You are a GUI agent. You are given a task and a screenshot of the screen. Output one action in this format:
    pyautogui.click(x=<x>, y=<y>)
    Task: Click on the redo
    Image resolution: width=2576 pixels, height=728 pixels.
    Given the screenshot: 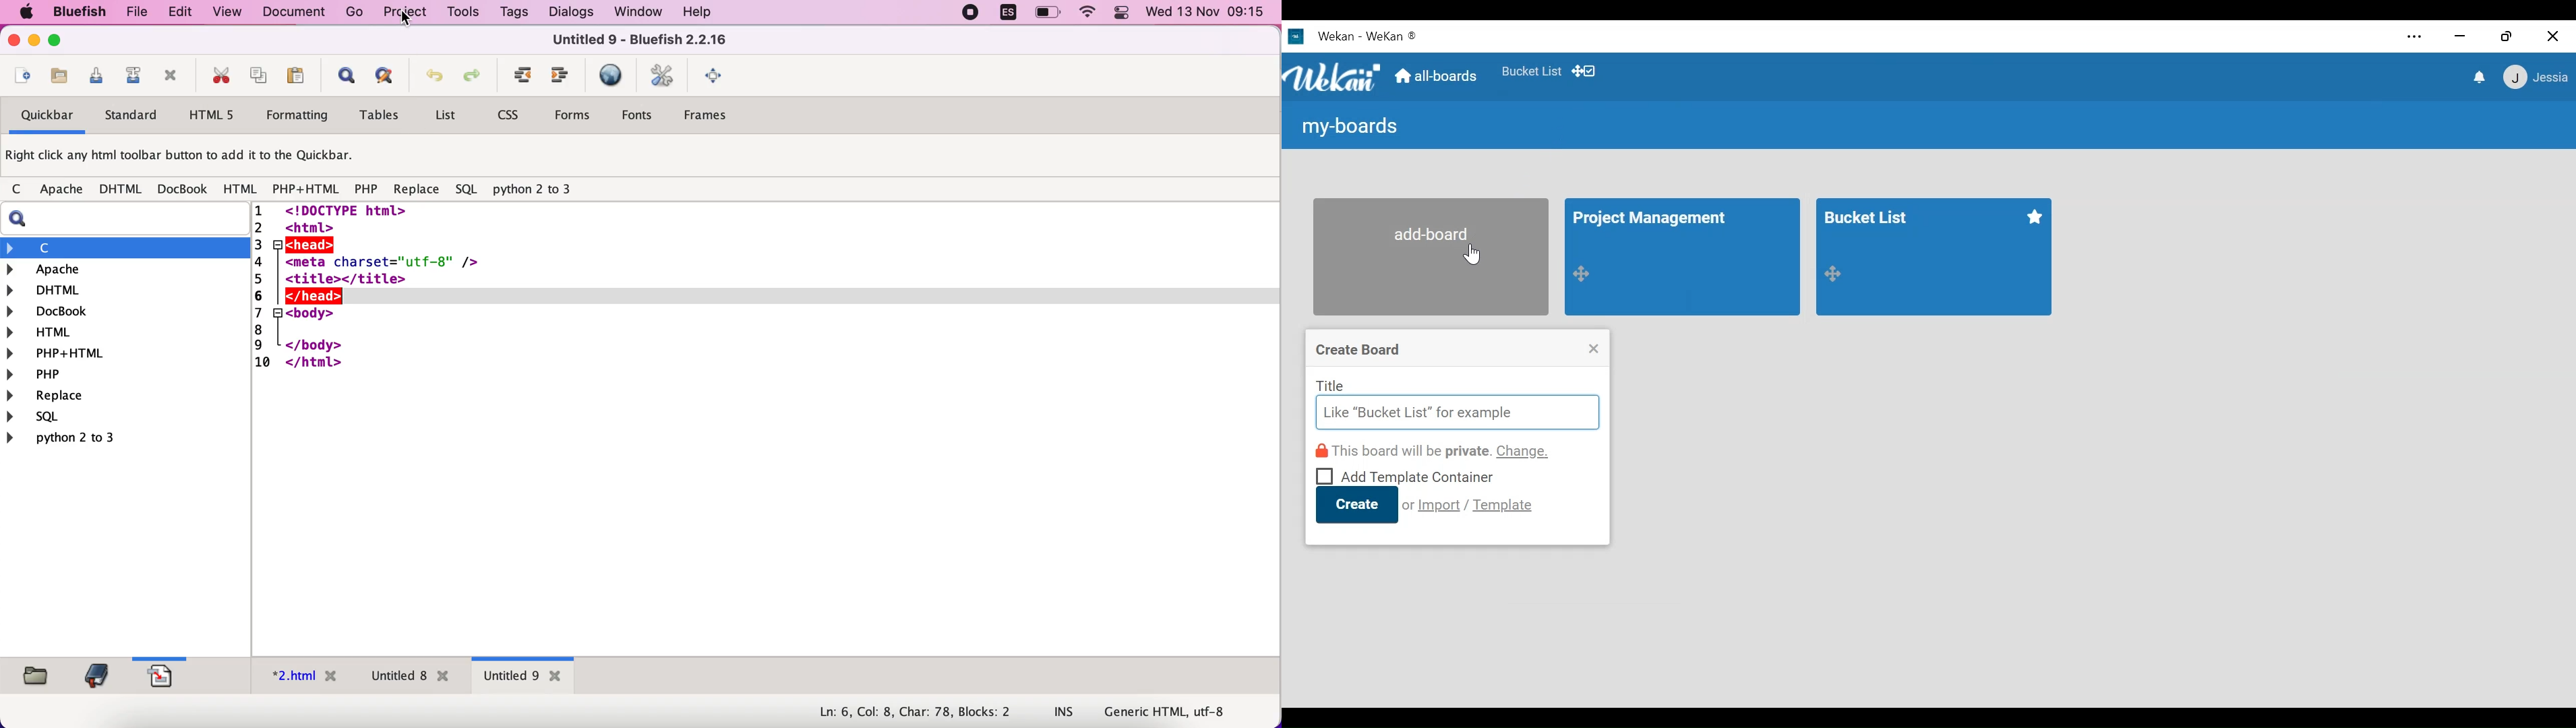 What is the action you would take?
    pyautogui.click(x=471, y=80)
    